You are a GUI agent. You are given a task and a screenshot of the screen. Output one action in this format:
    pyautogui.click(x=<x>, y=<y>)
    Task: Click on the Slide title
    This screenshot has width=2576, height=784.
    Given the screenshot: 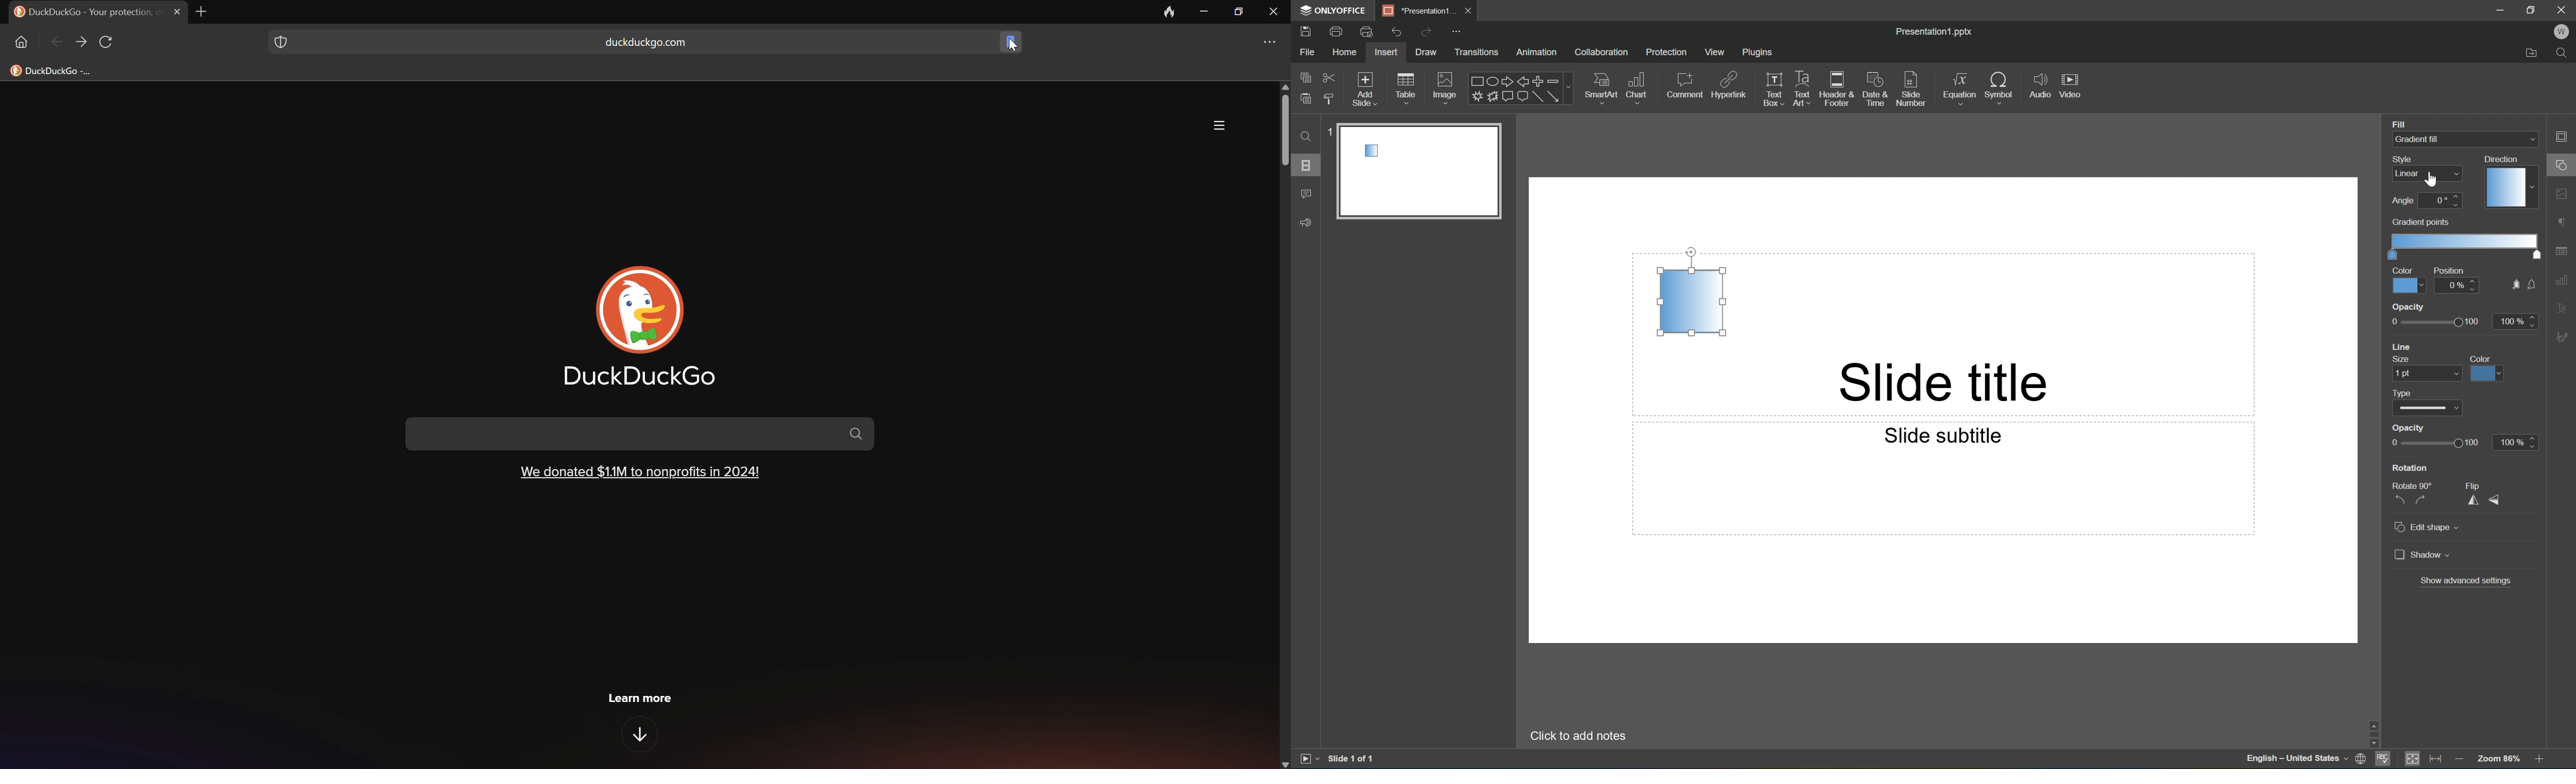 What is the action you would take?
    pyautogui.click(x=1962, y=383)
    